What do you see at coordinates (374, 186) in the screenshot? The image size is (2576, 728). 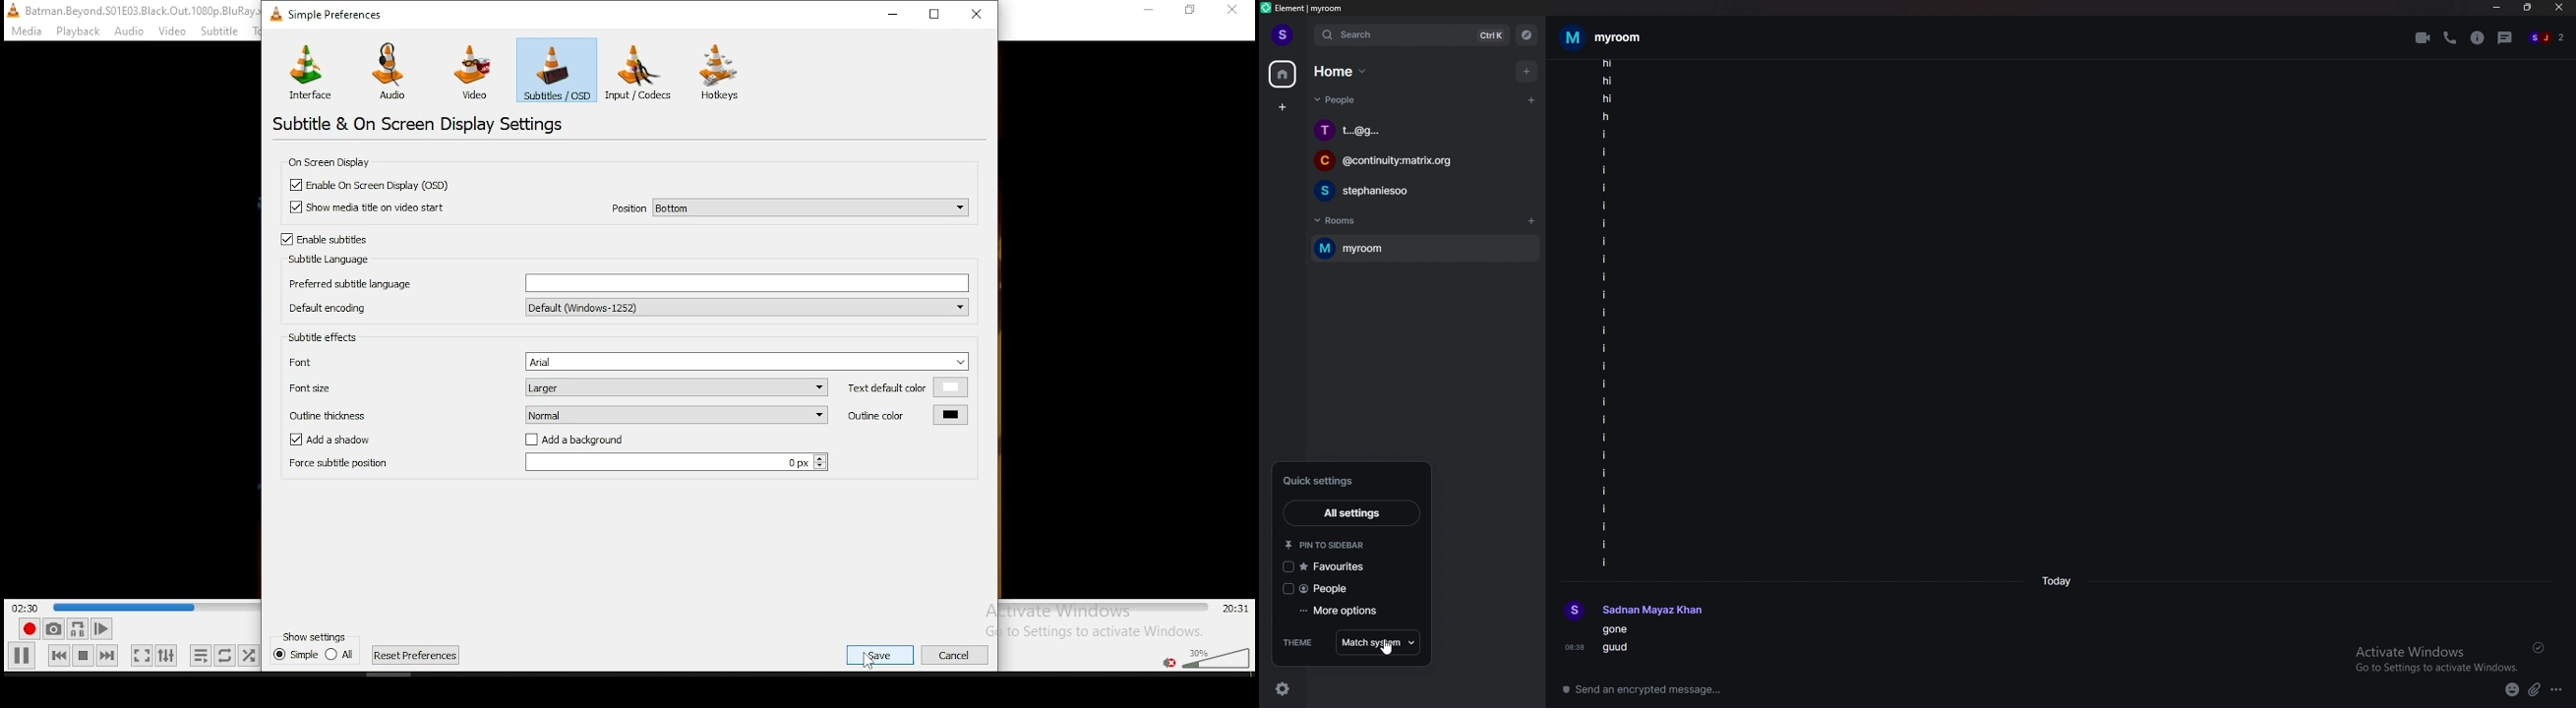 I see `checkbox: on screen display (OSD)` at bounding box center [374, 186].